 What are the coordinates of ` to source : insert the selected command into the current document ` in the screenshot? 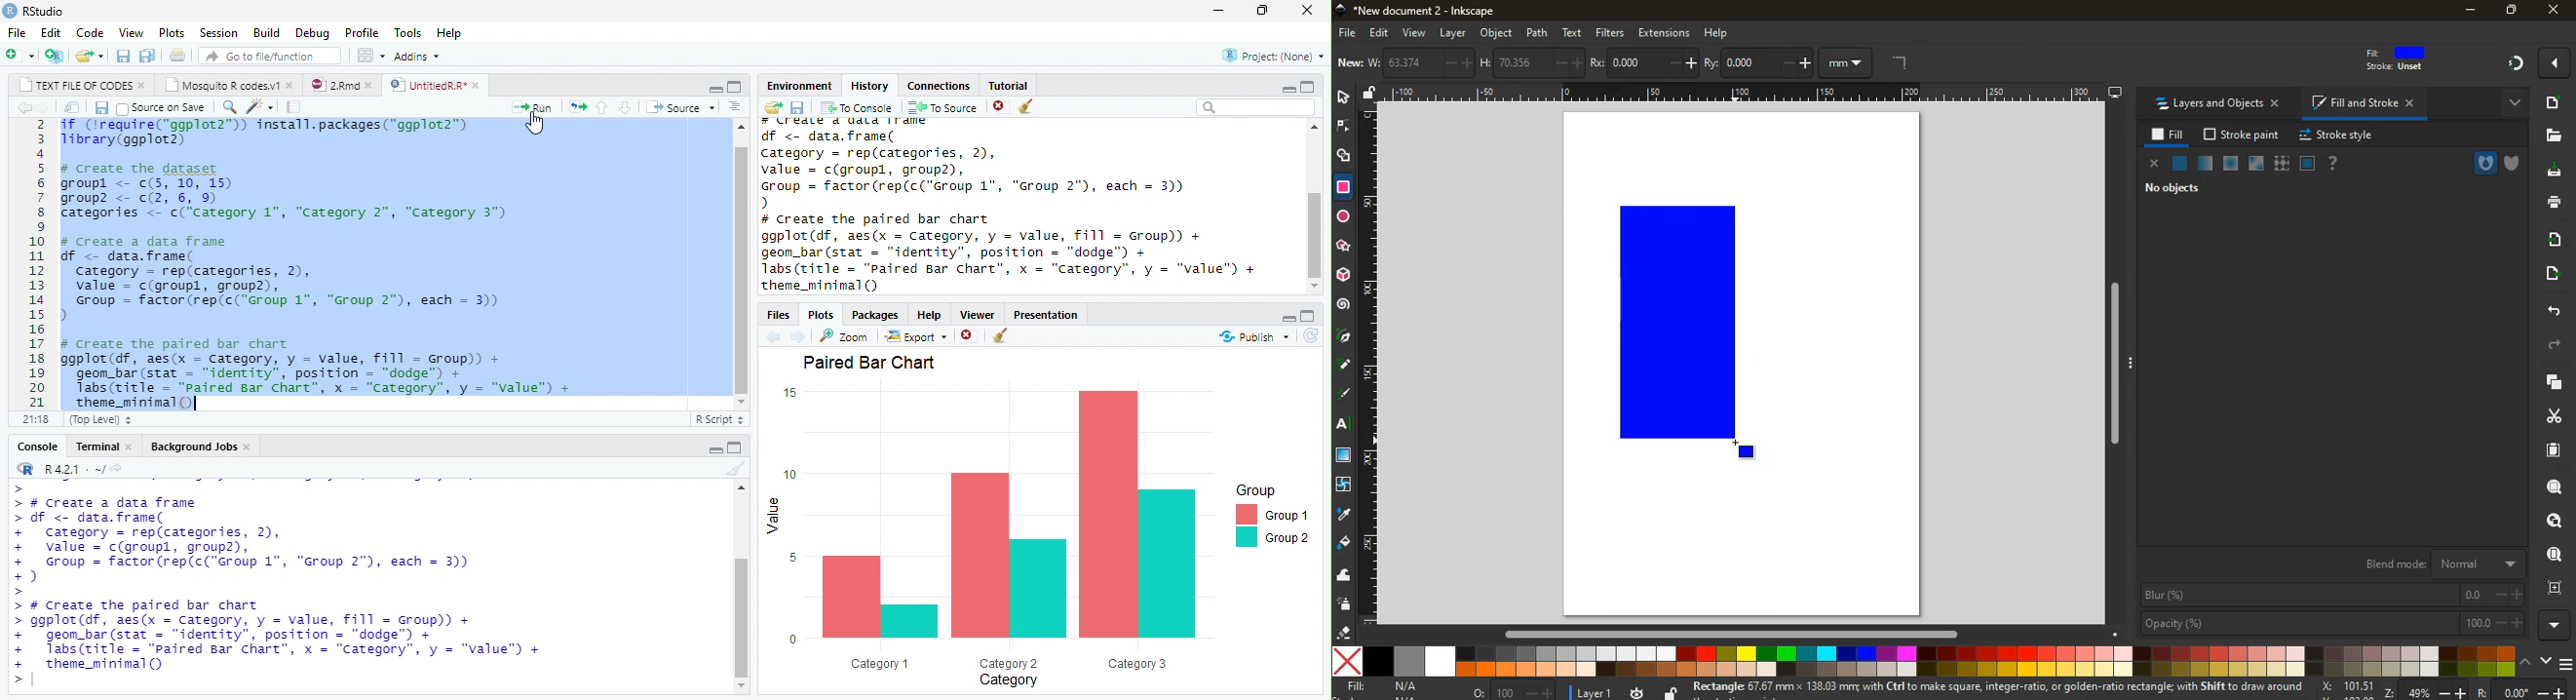 It's located at (940, 107).